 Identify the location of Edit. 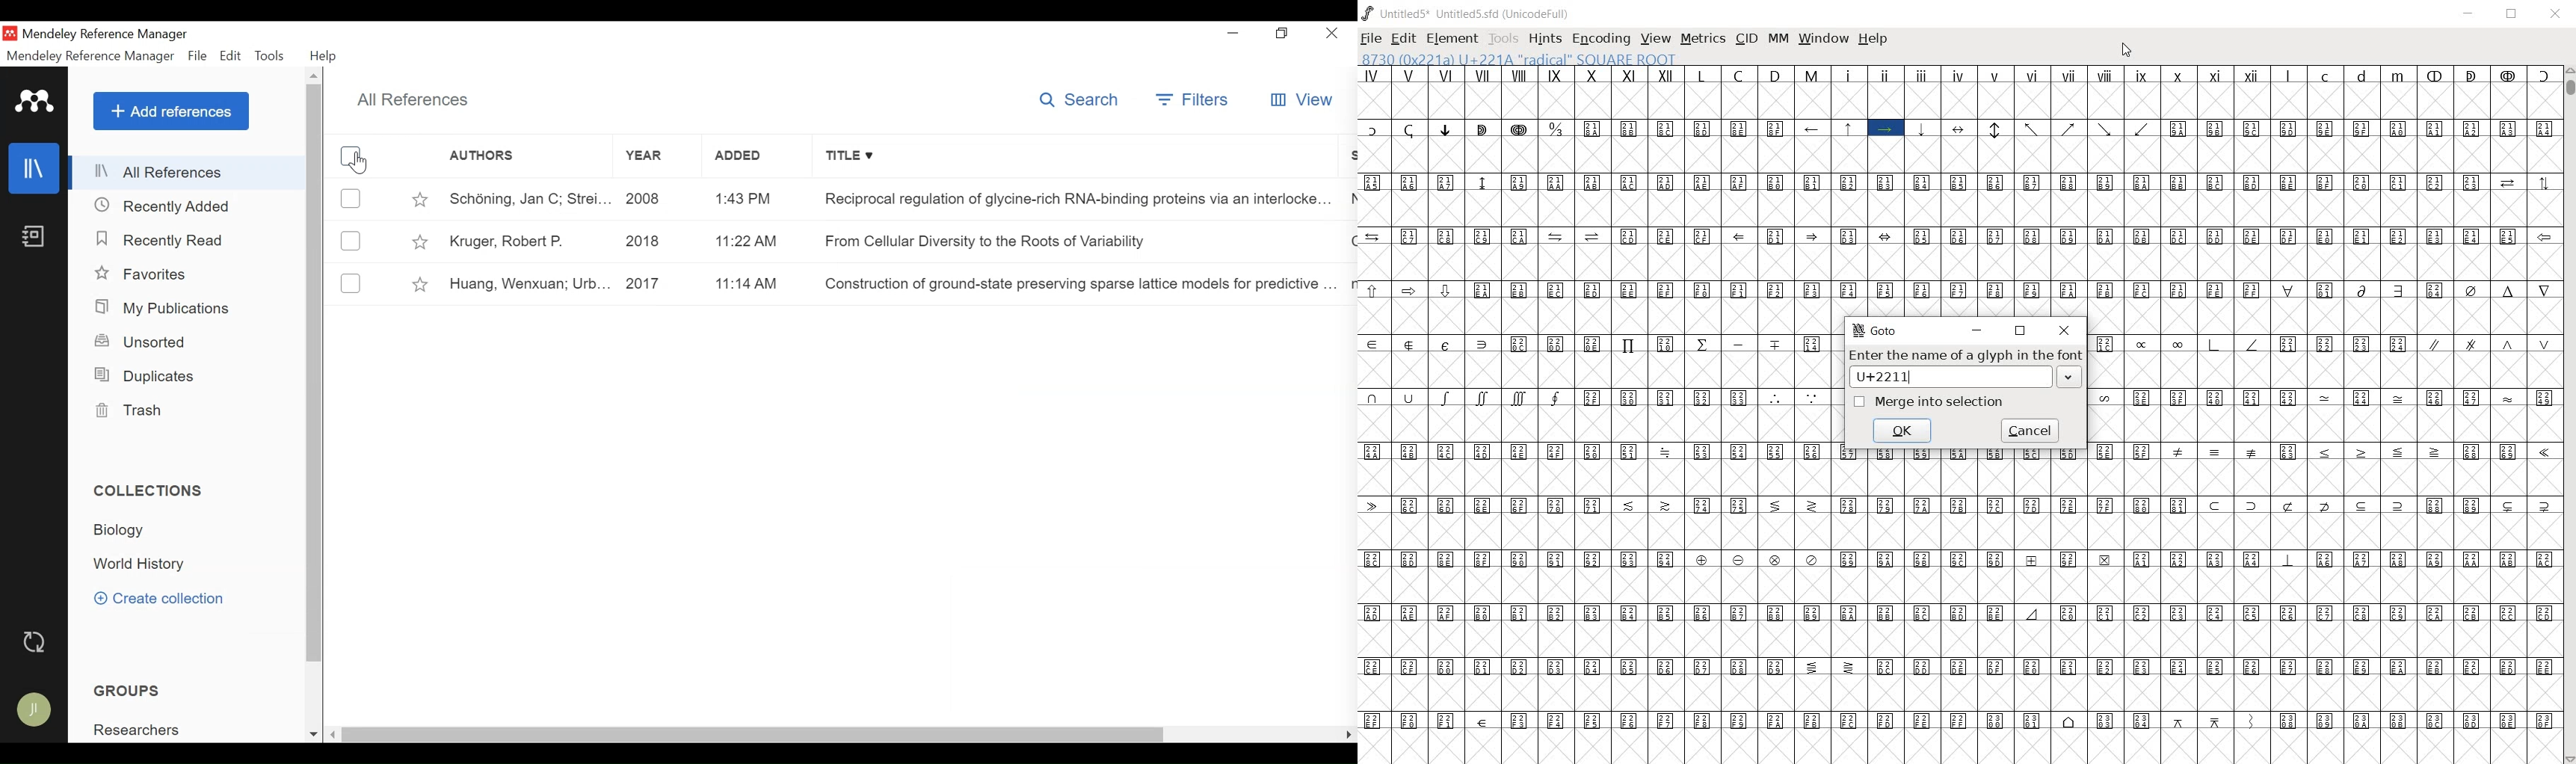
(230, 56).